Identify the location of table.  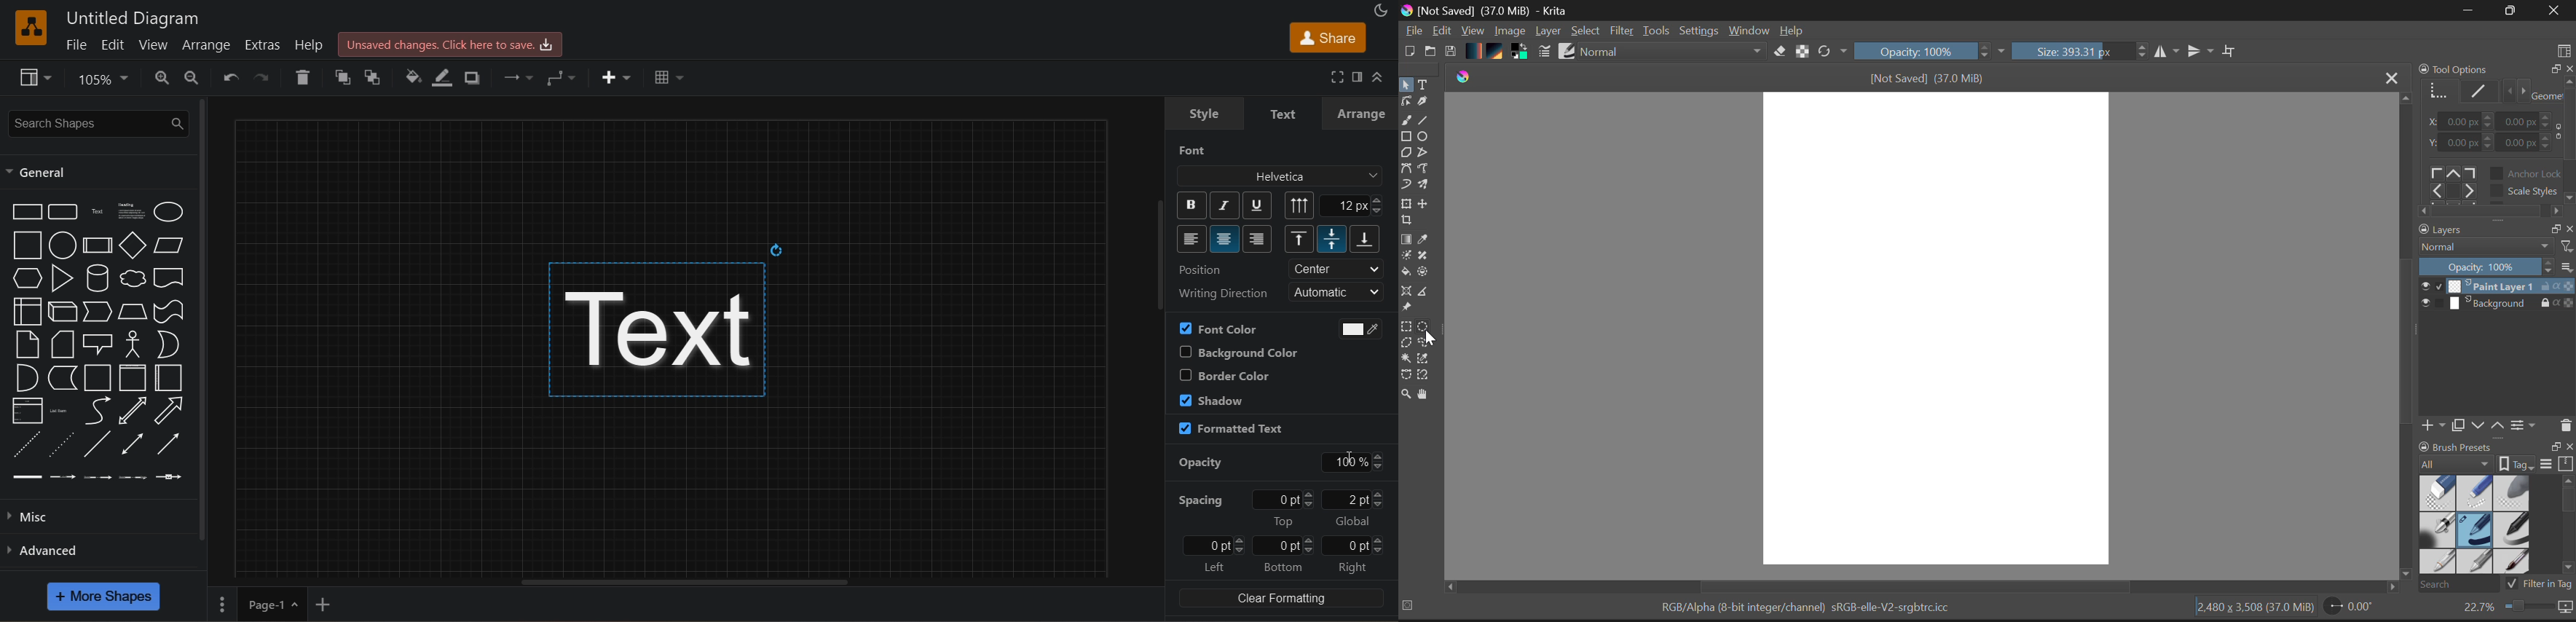
(670, 75).